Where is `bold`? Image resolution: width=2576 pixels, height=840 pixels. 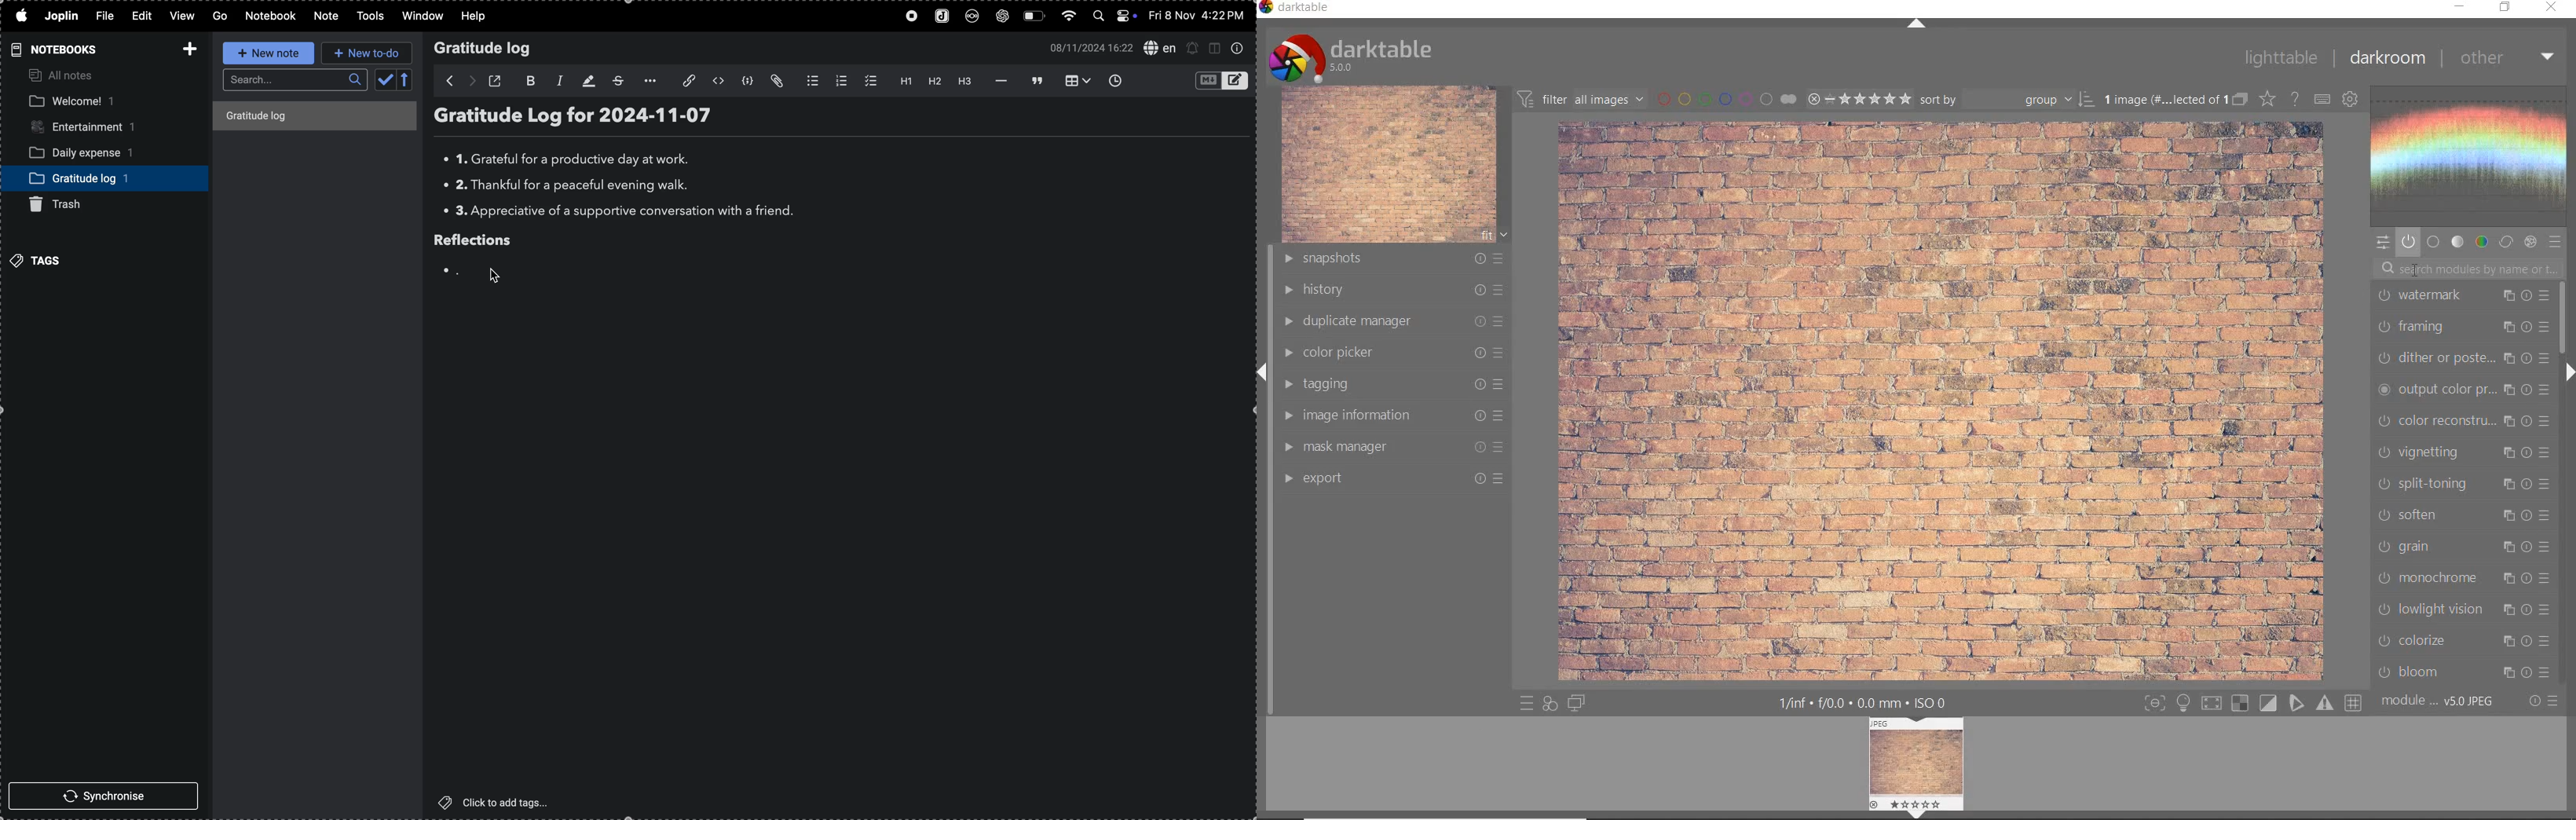 bold is located at coordinates (526, 80).